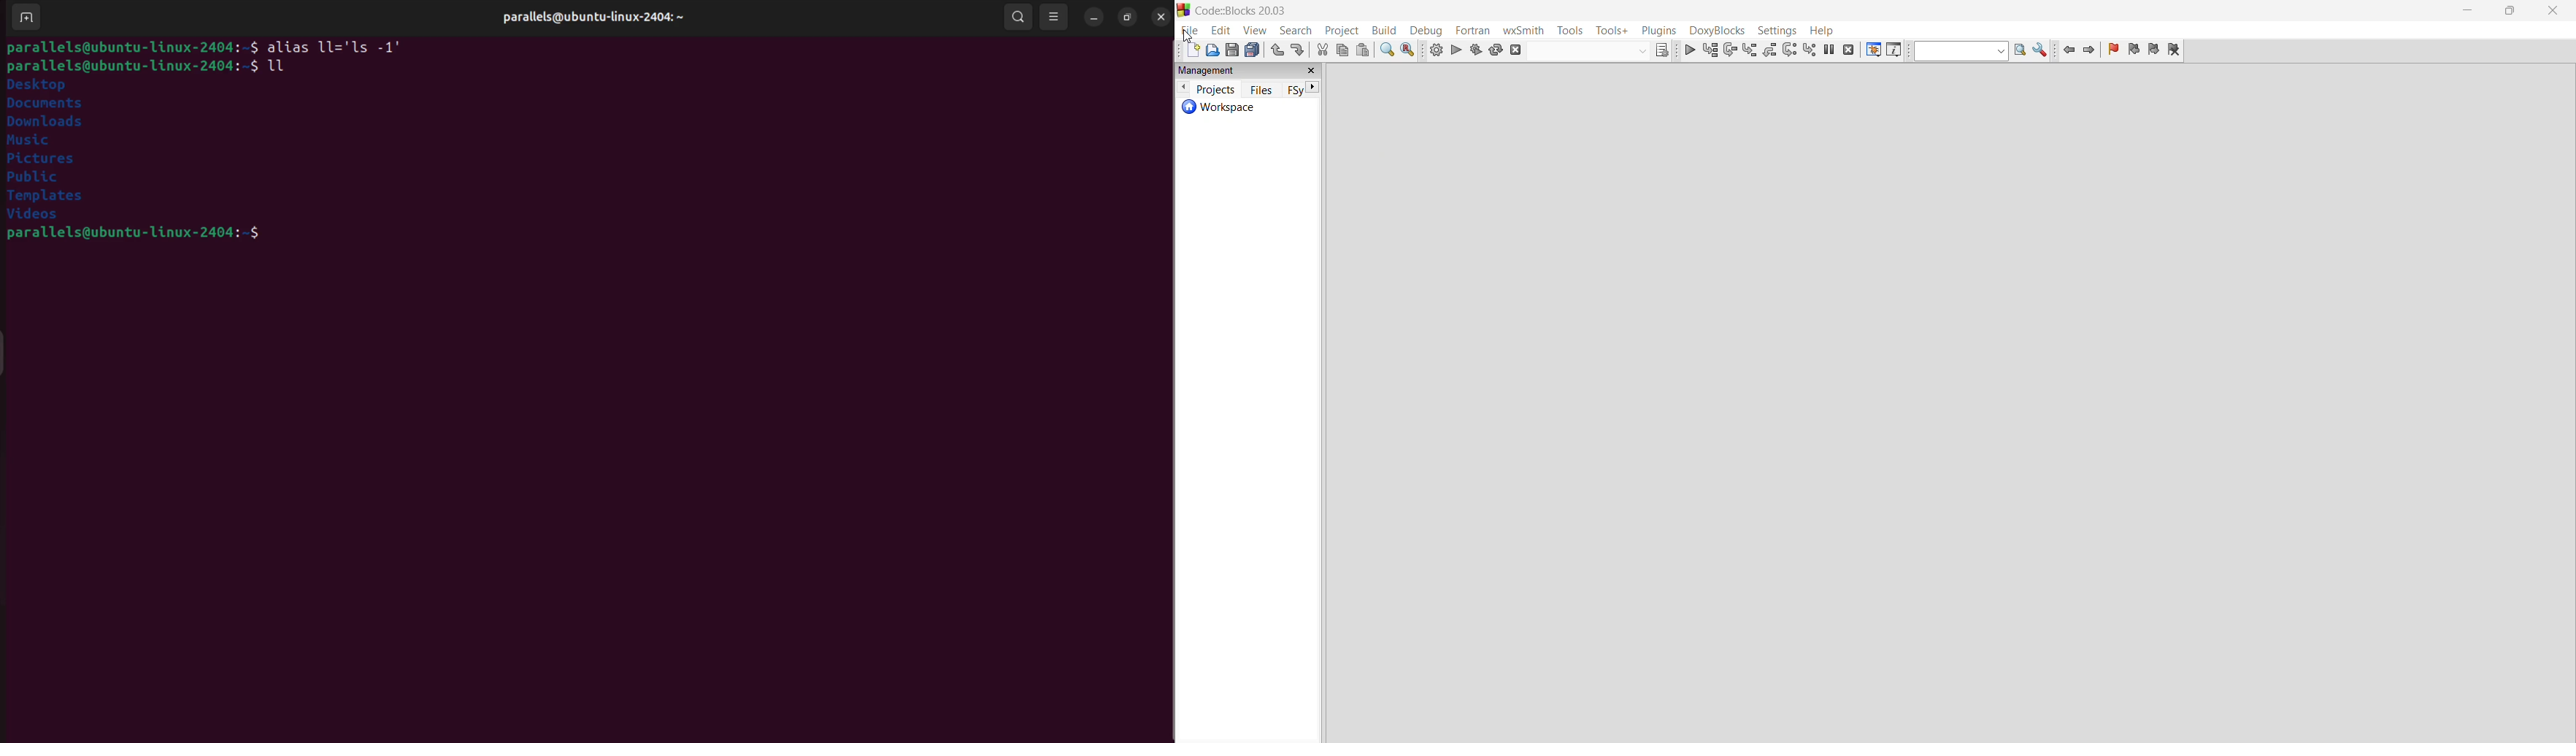  Describe the element at coordinates (1426, 31) in the screenshot. I see `debug` at that location.